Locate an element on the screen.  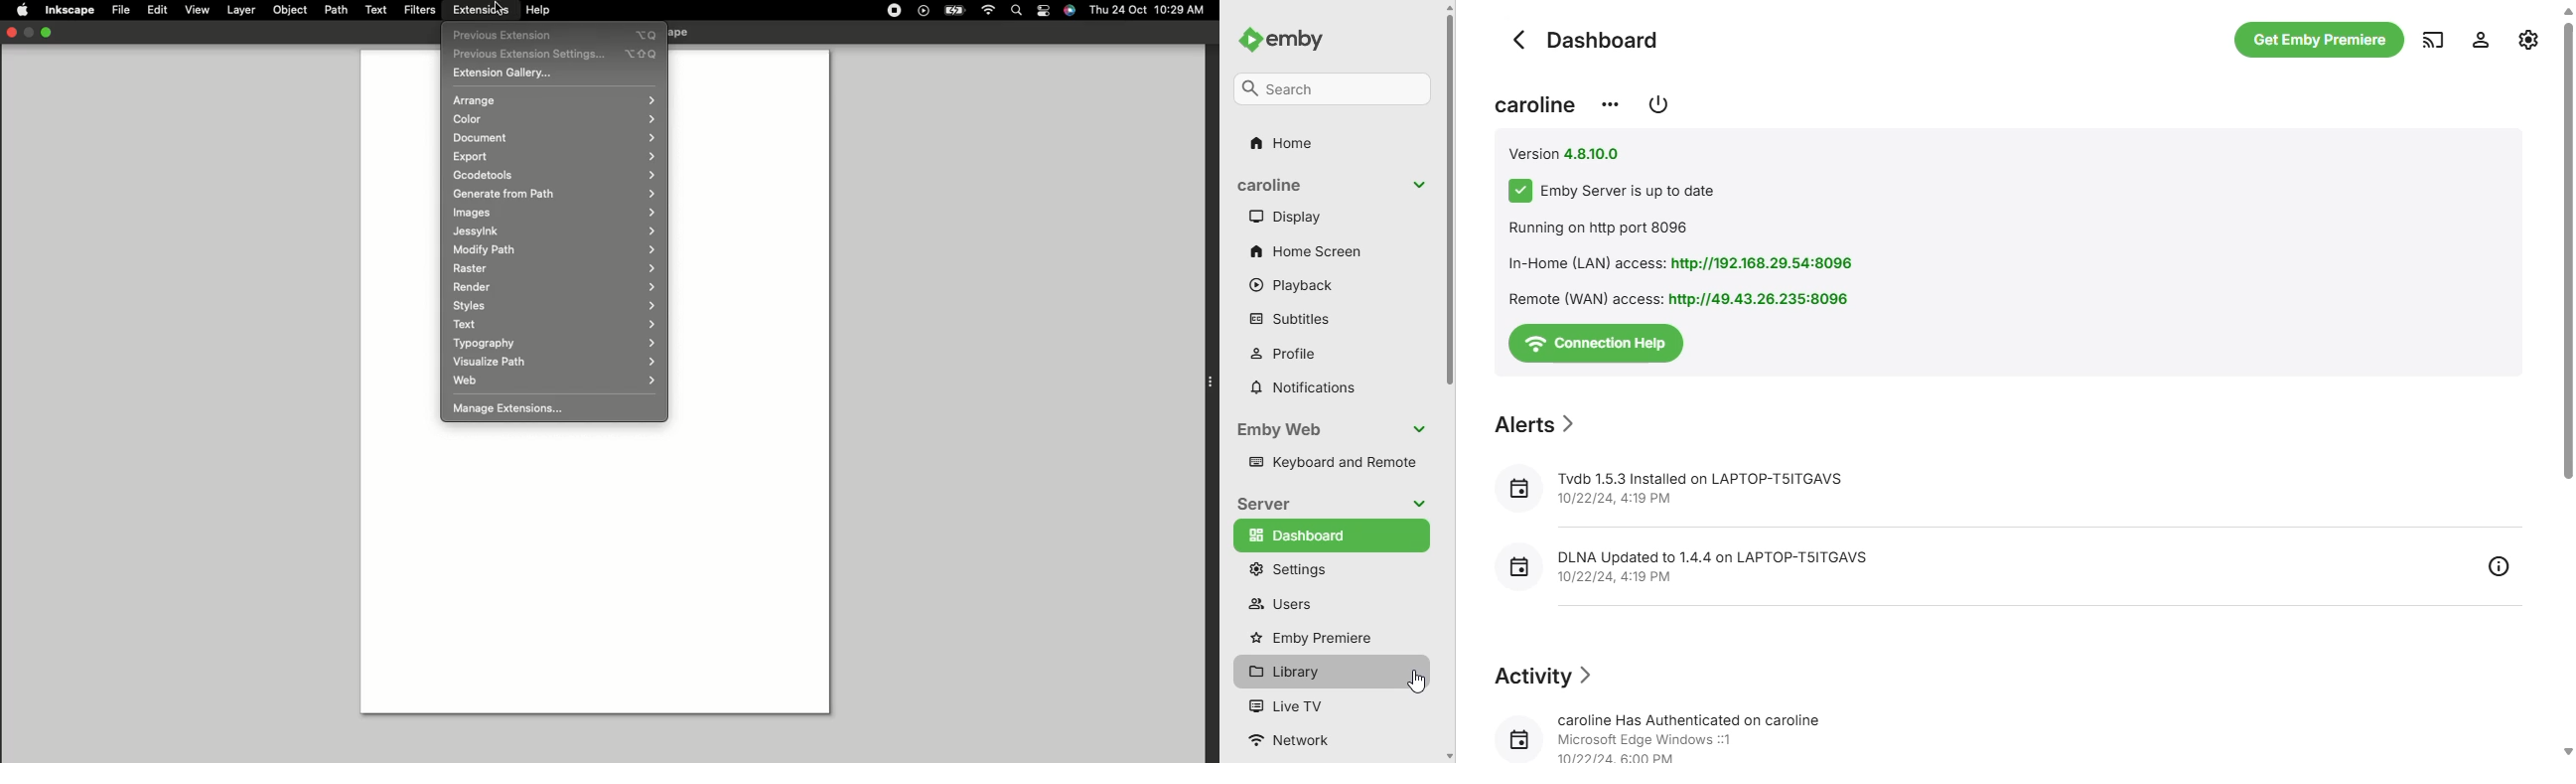
Edit is located at coordinates (161, 10).